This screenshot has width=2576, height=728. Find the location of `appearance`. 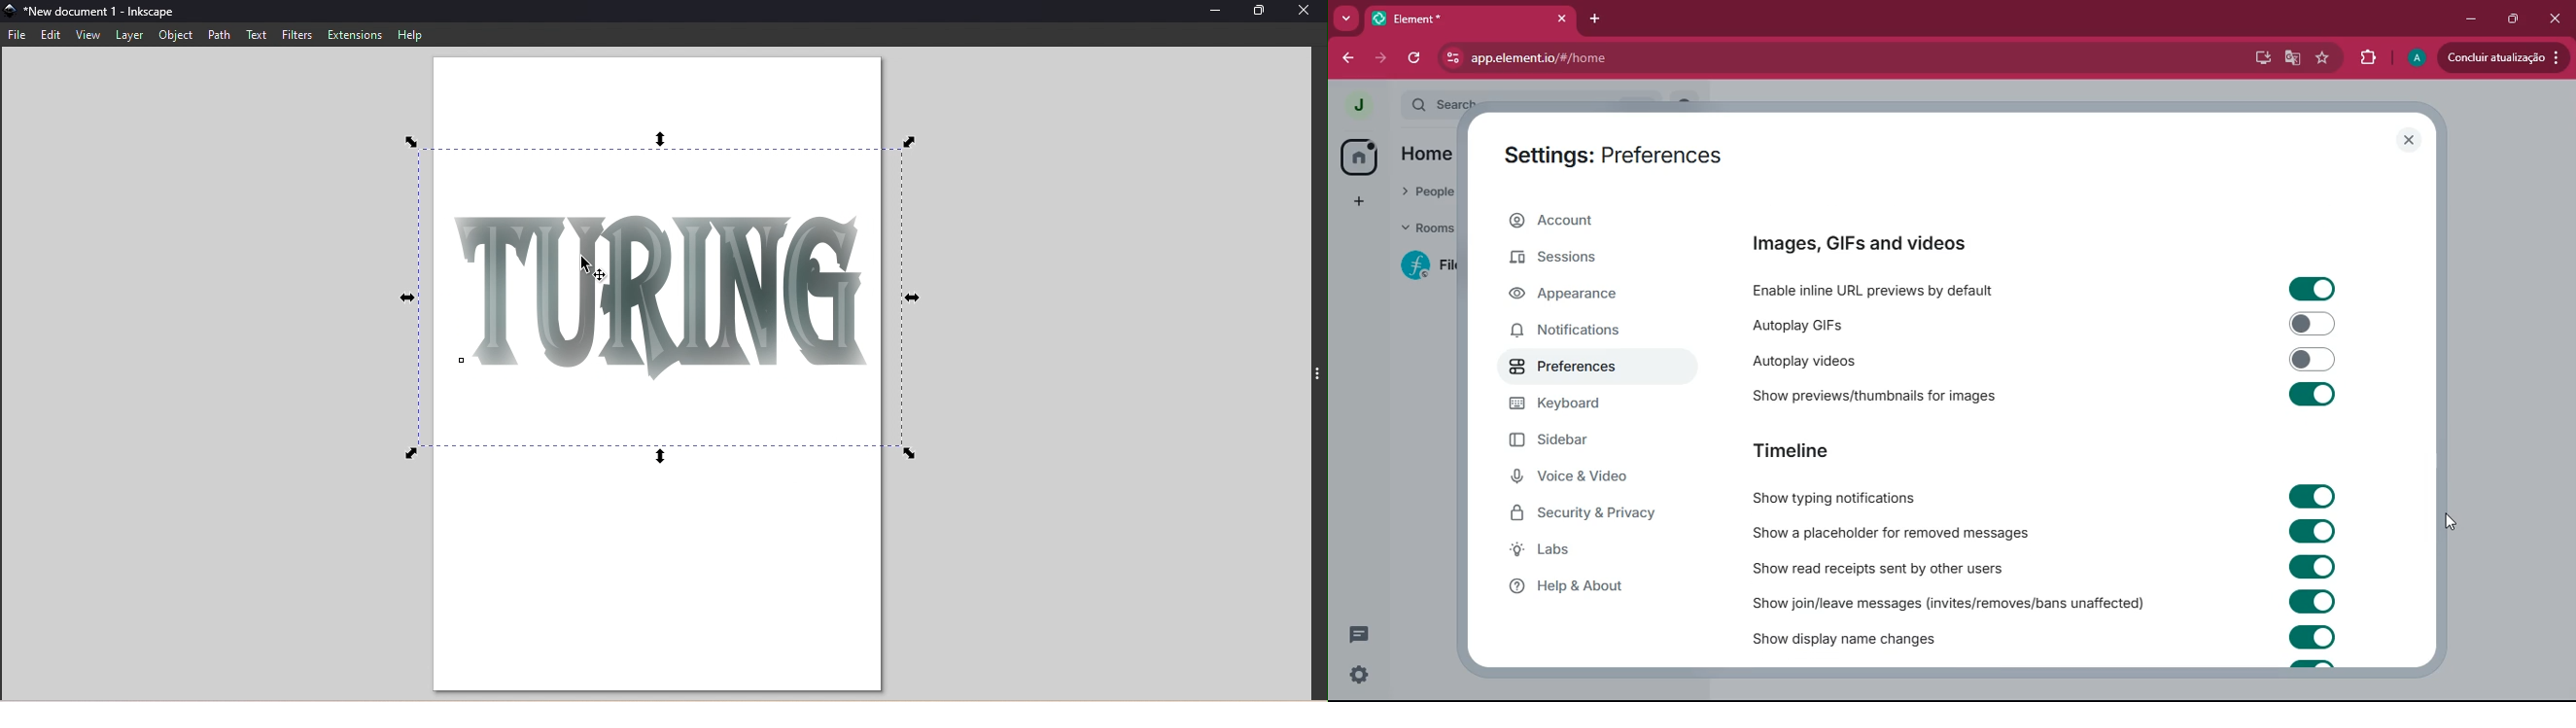

appearance is located at coordinates (1577, 298).